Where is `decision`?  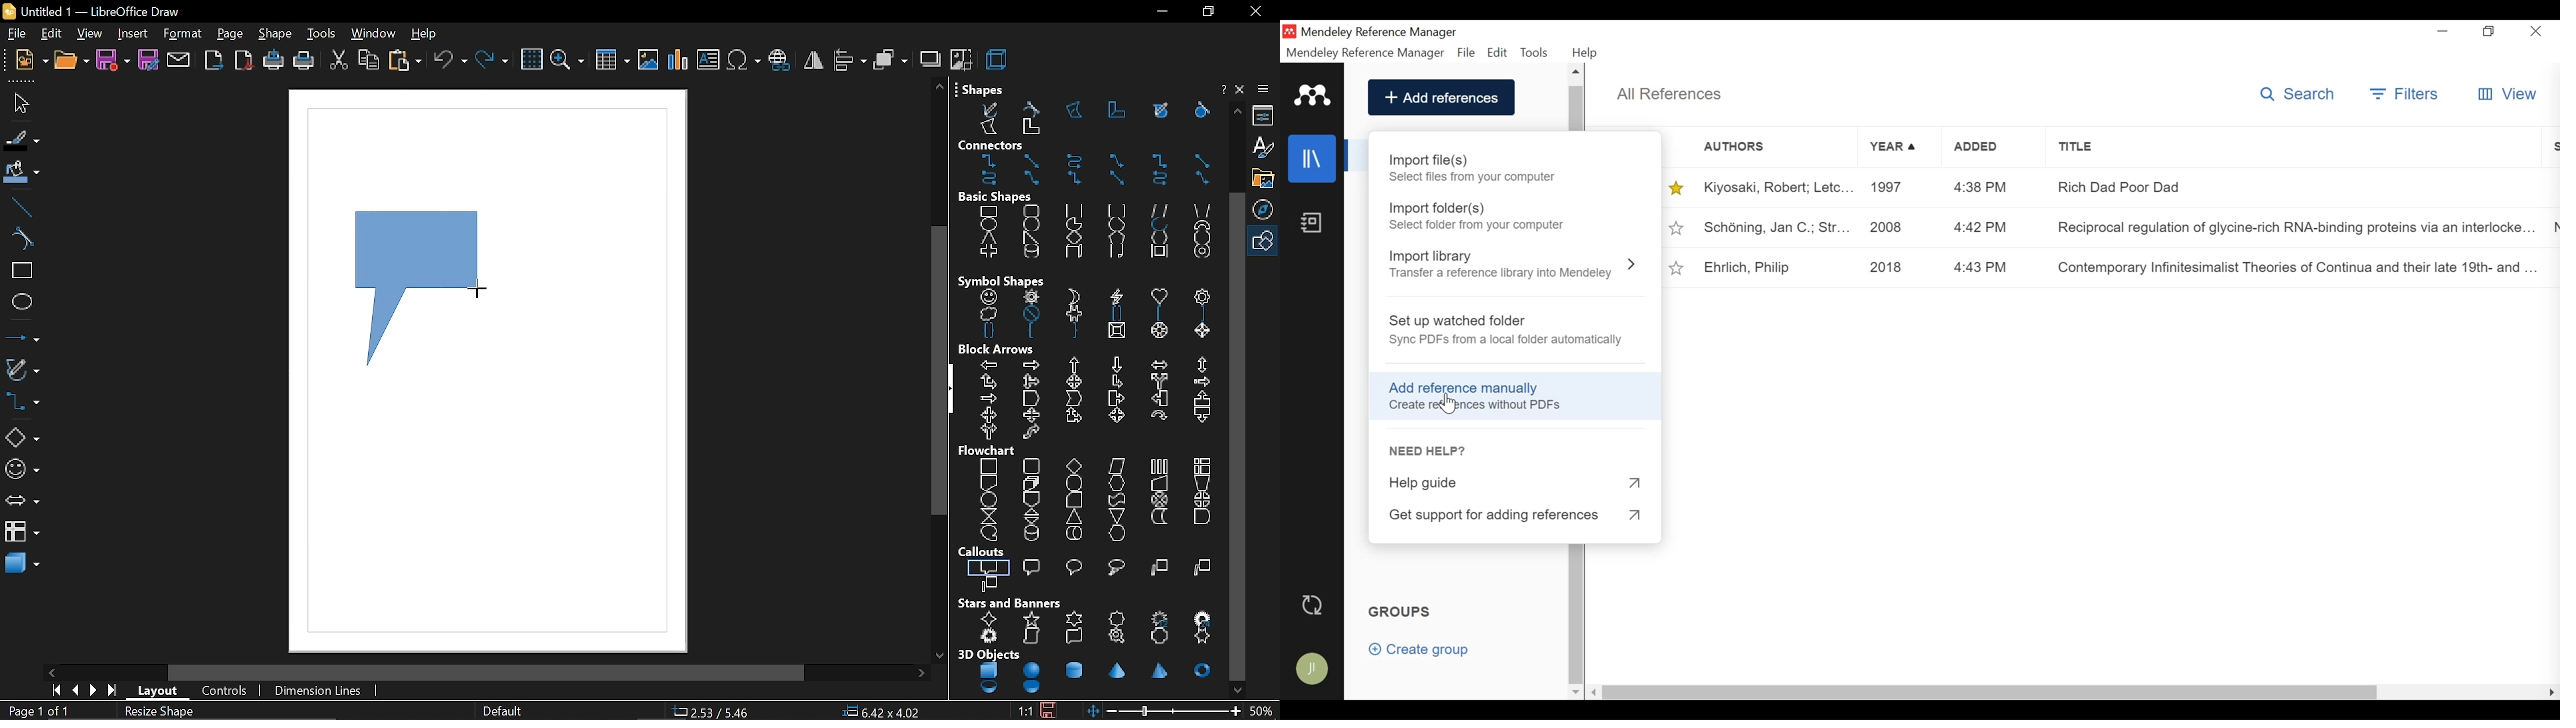 decision is located at coordinates (1074, 465).